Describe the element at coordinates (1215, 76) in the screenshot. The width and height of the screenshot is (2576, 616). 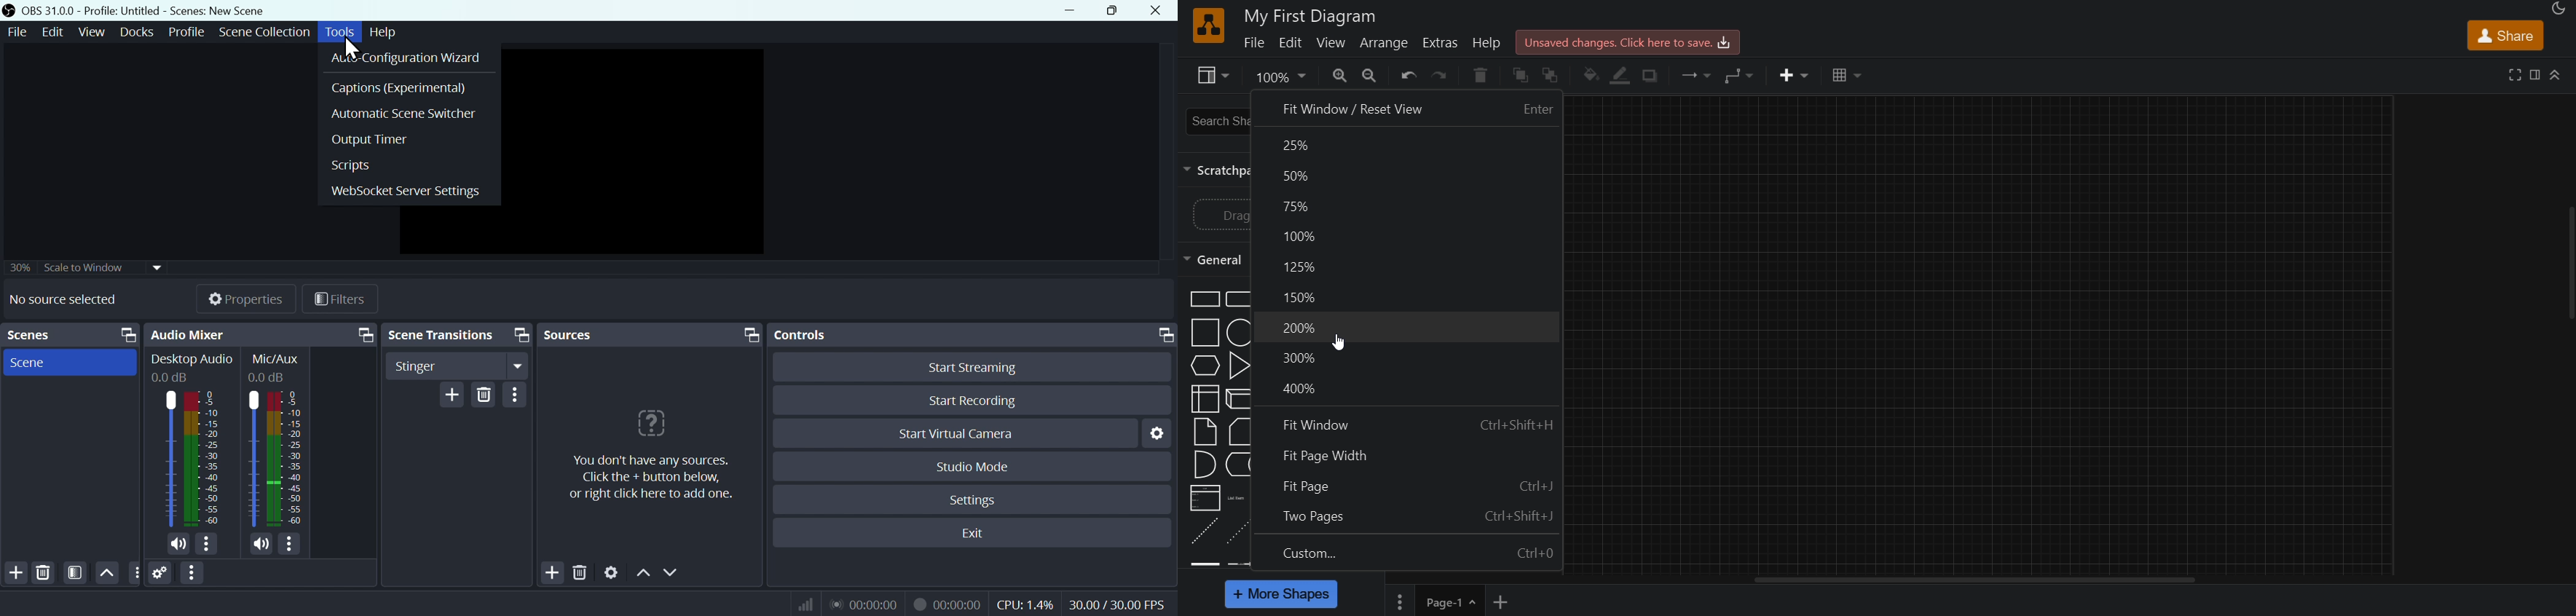
I see `view` at that location.